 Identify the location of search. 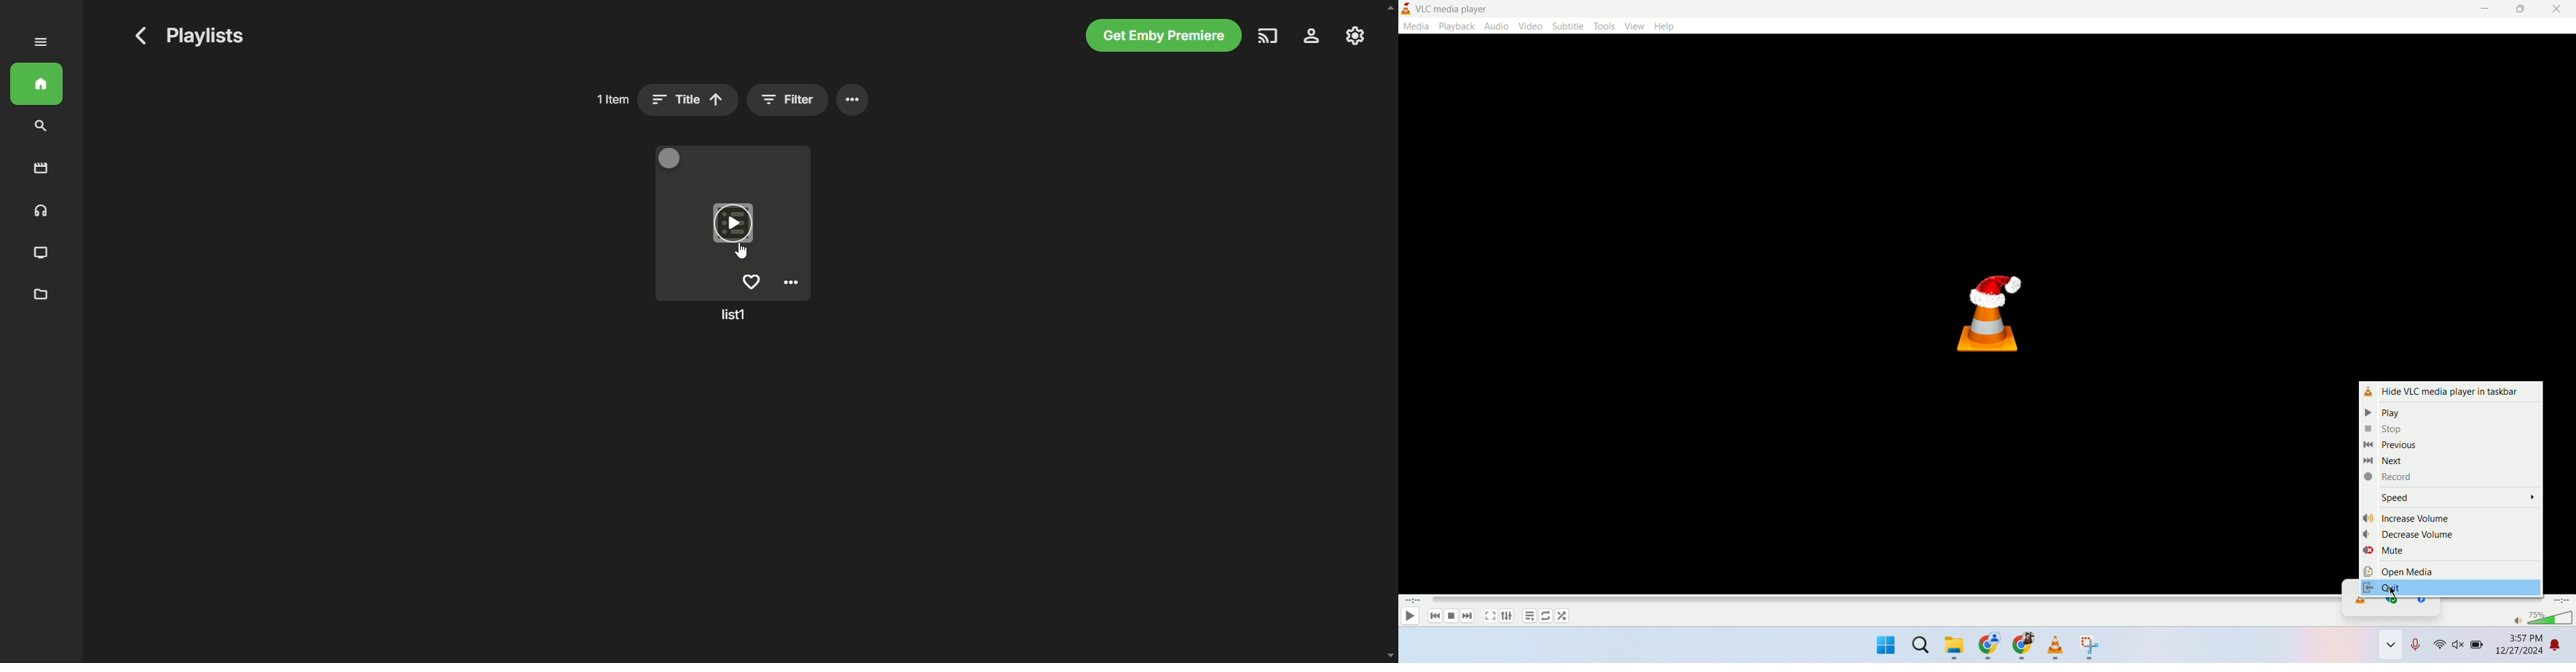
(1922, 649).